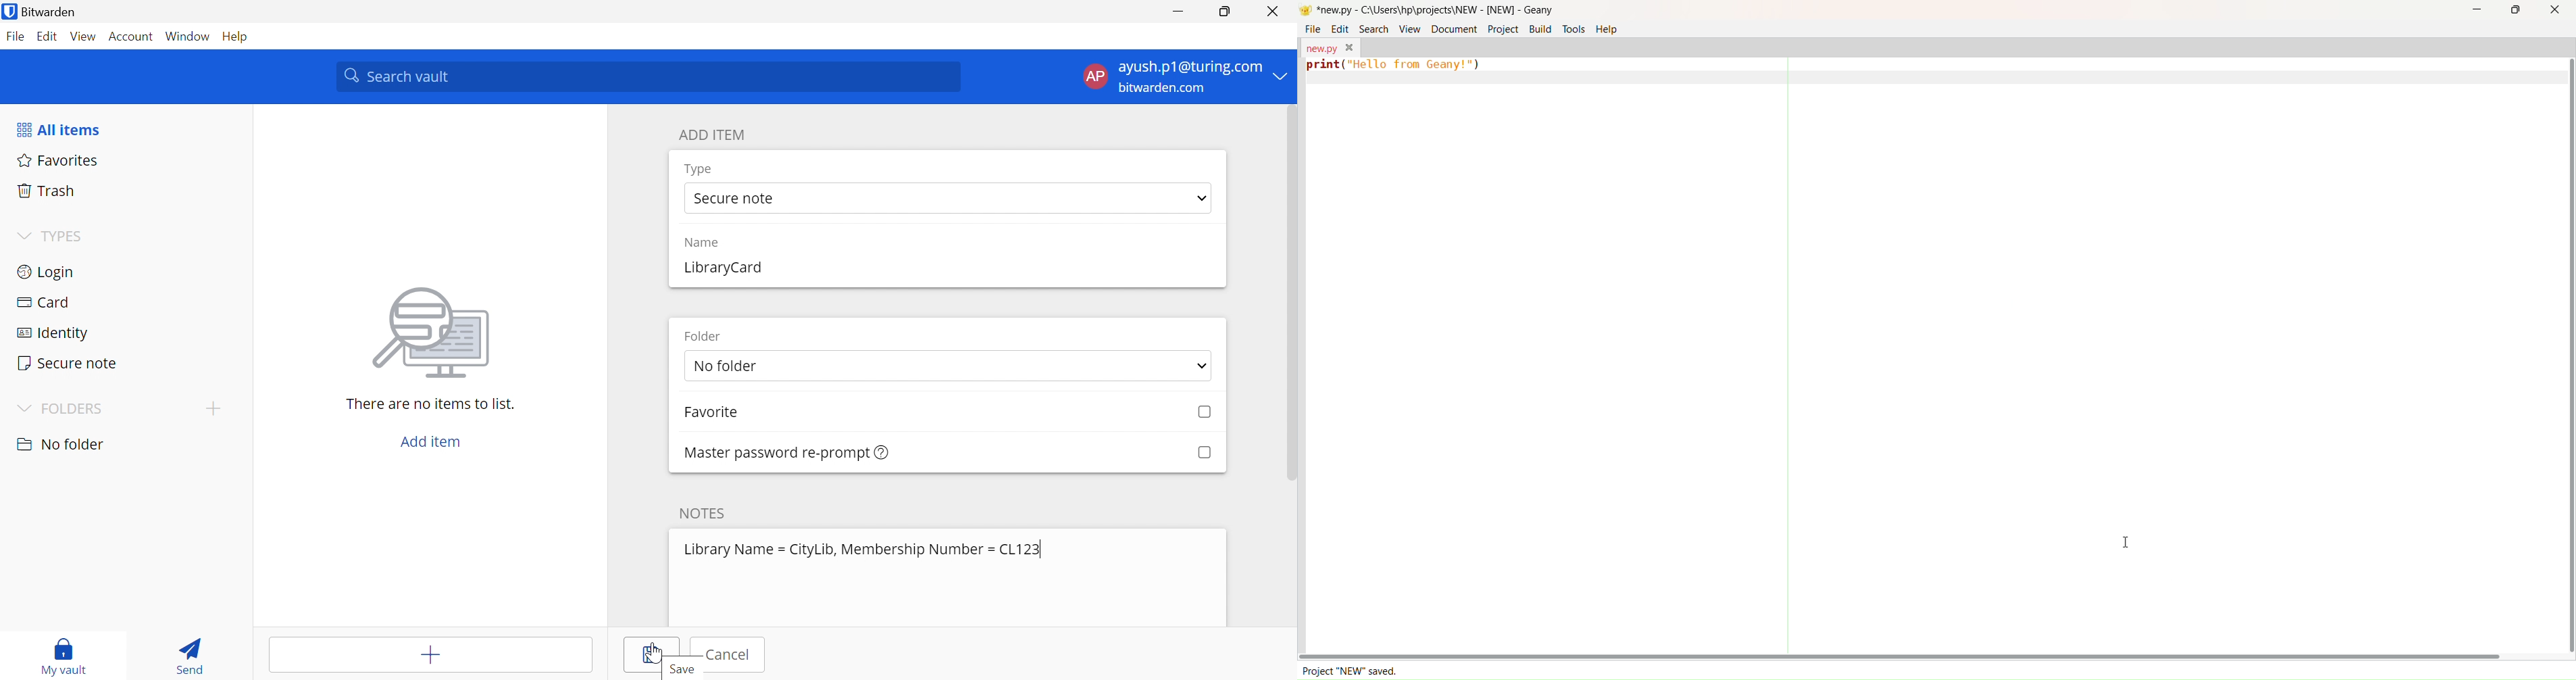 The image size is (2576, 700). I want to click on Add folder, so click(211, 408).